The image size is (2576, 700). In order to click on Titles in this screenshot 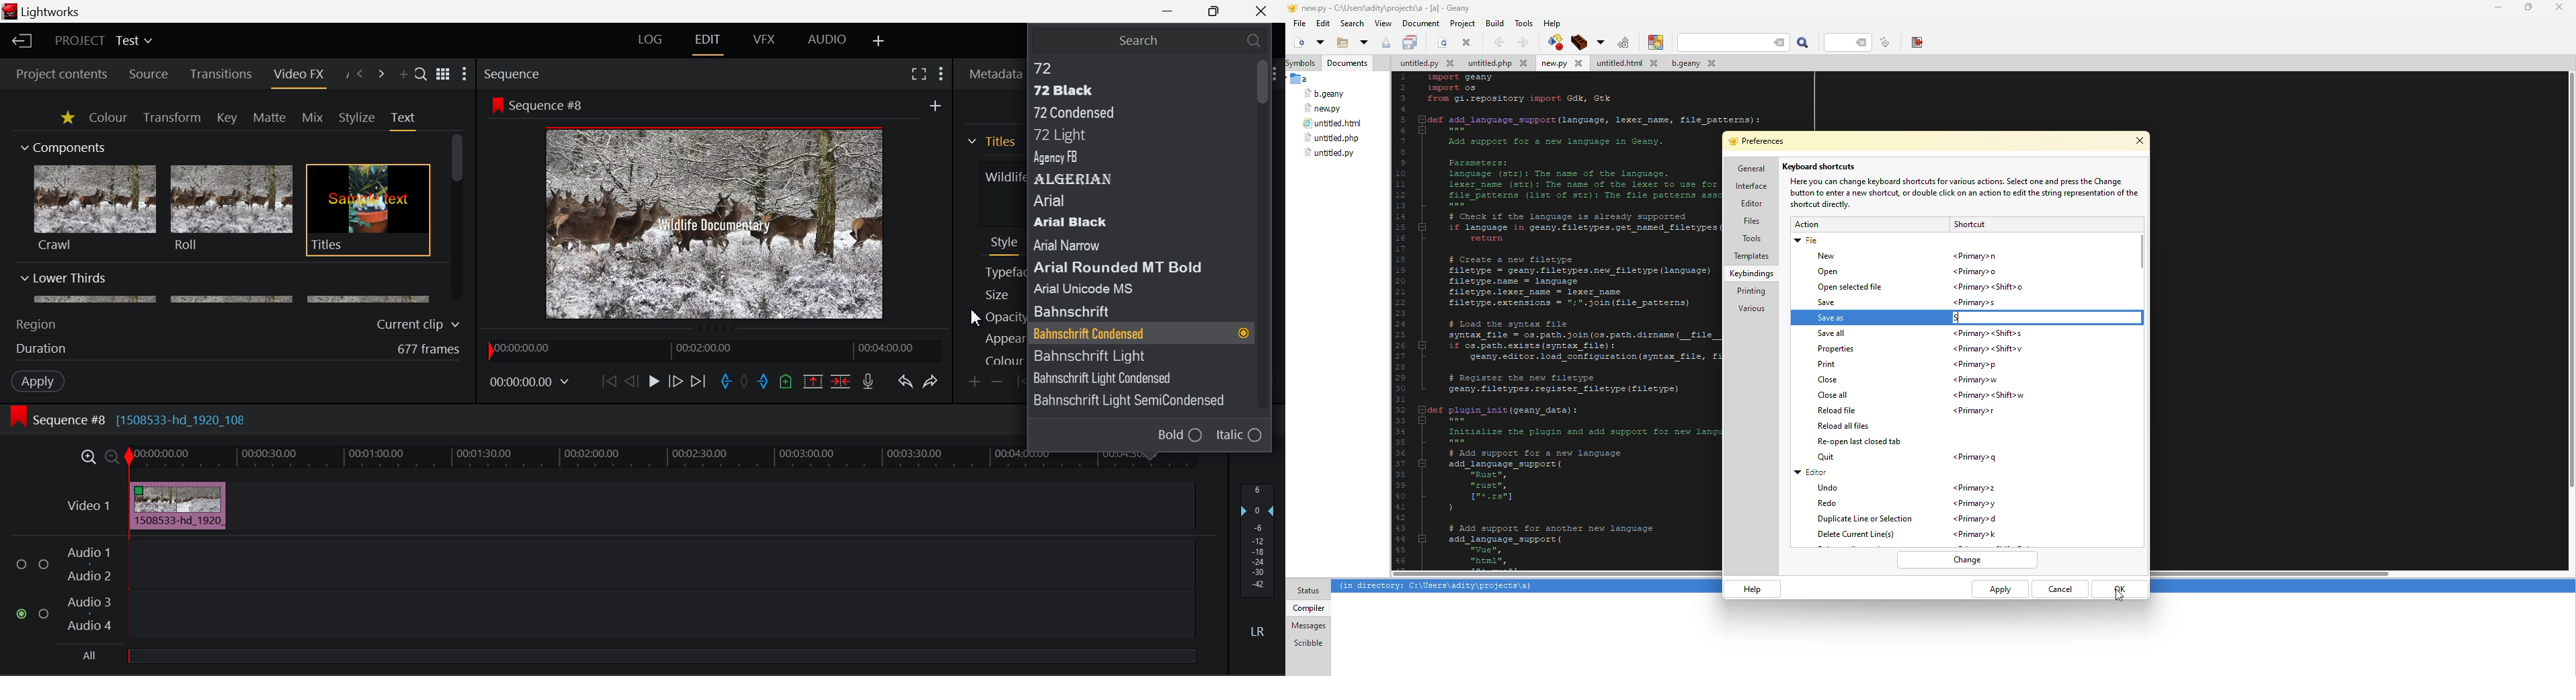, I will do `click(368, 211)`.